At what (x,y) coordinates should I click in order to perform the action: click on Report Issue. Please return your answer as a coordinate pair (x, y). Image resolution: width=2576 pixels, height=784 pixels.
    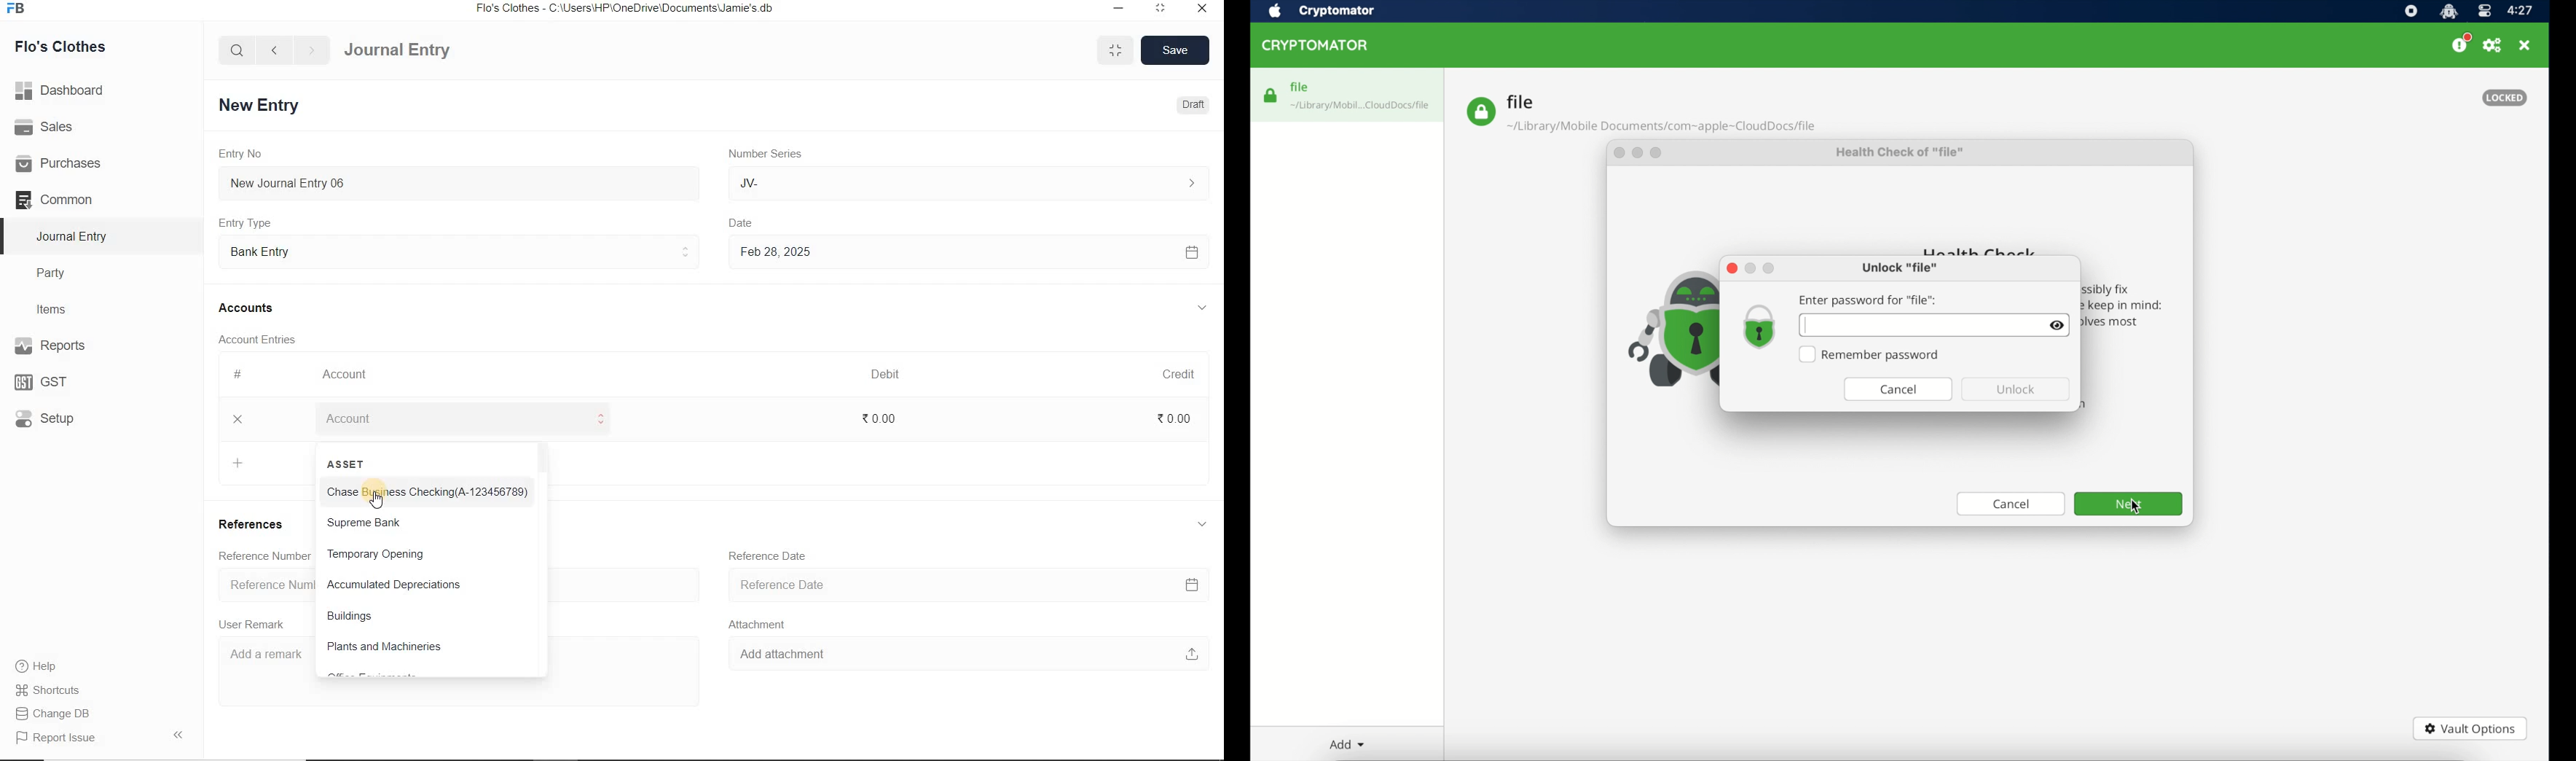
    Looking at the image, I should click on (55, 738).